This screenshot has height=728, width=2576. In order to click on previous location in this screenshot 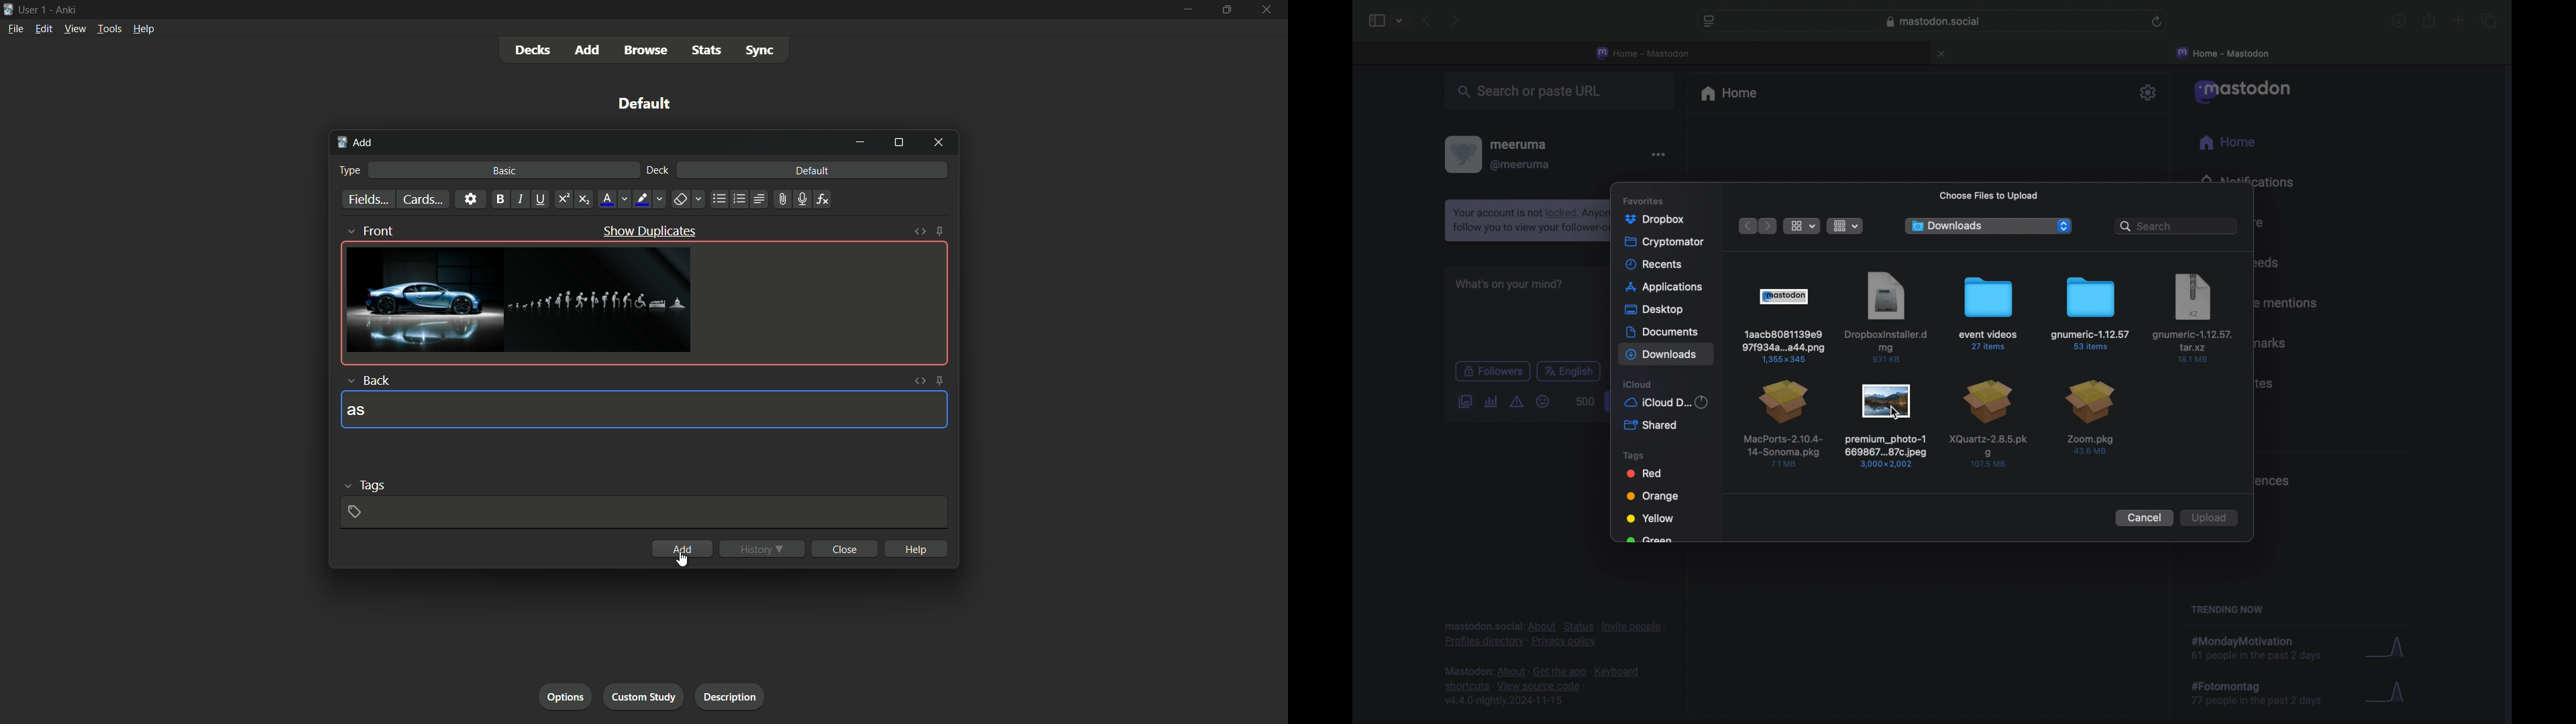, I will do `click(739, 198)`.